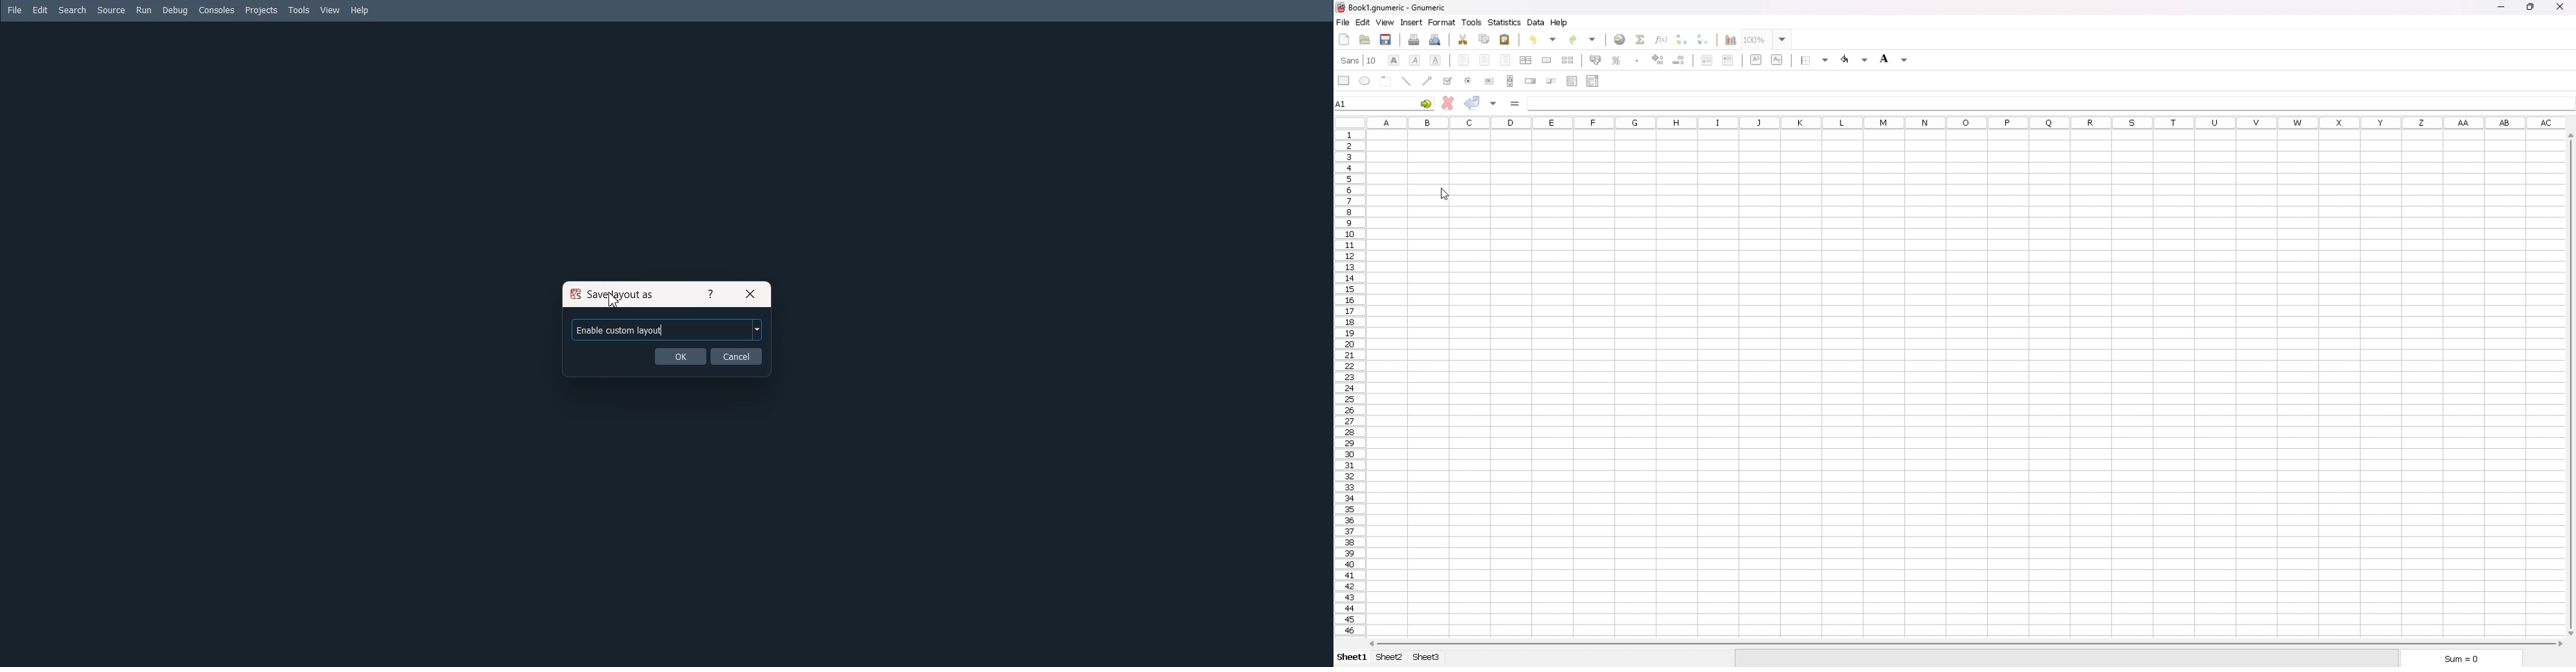 This screenshot has height=672, width=2576. Describe the element at coordinates (1464, 40) in the screenshot. I see `cut` at that location.